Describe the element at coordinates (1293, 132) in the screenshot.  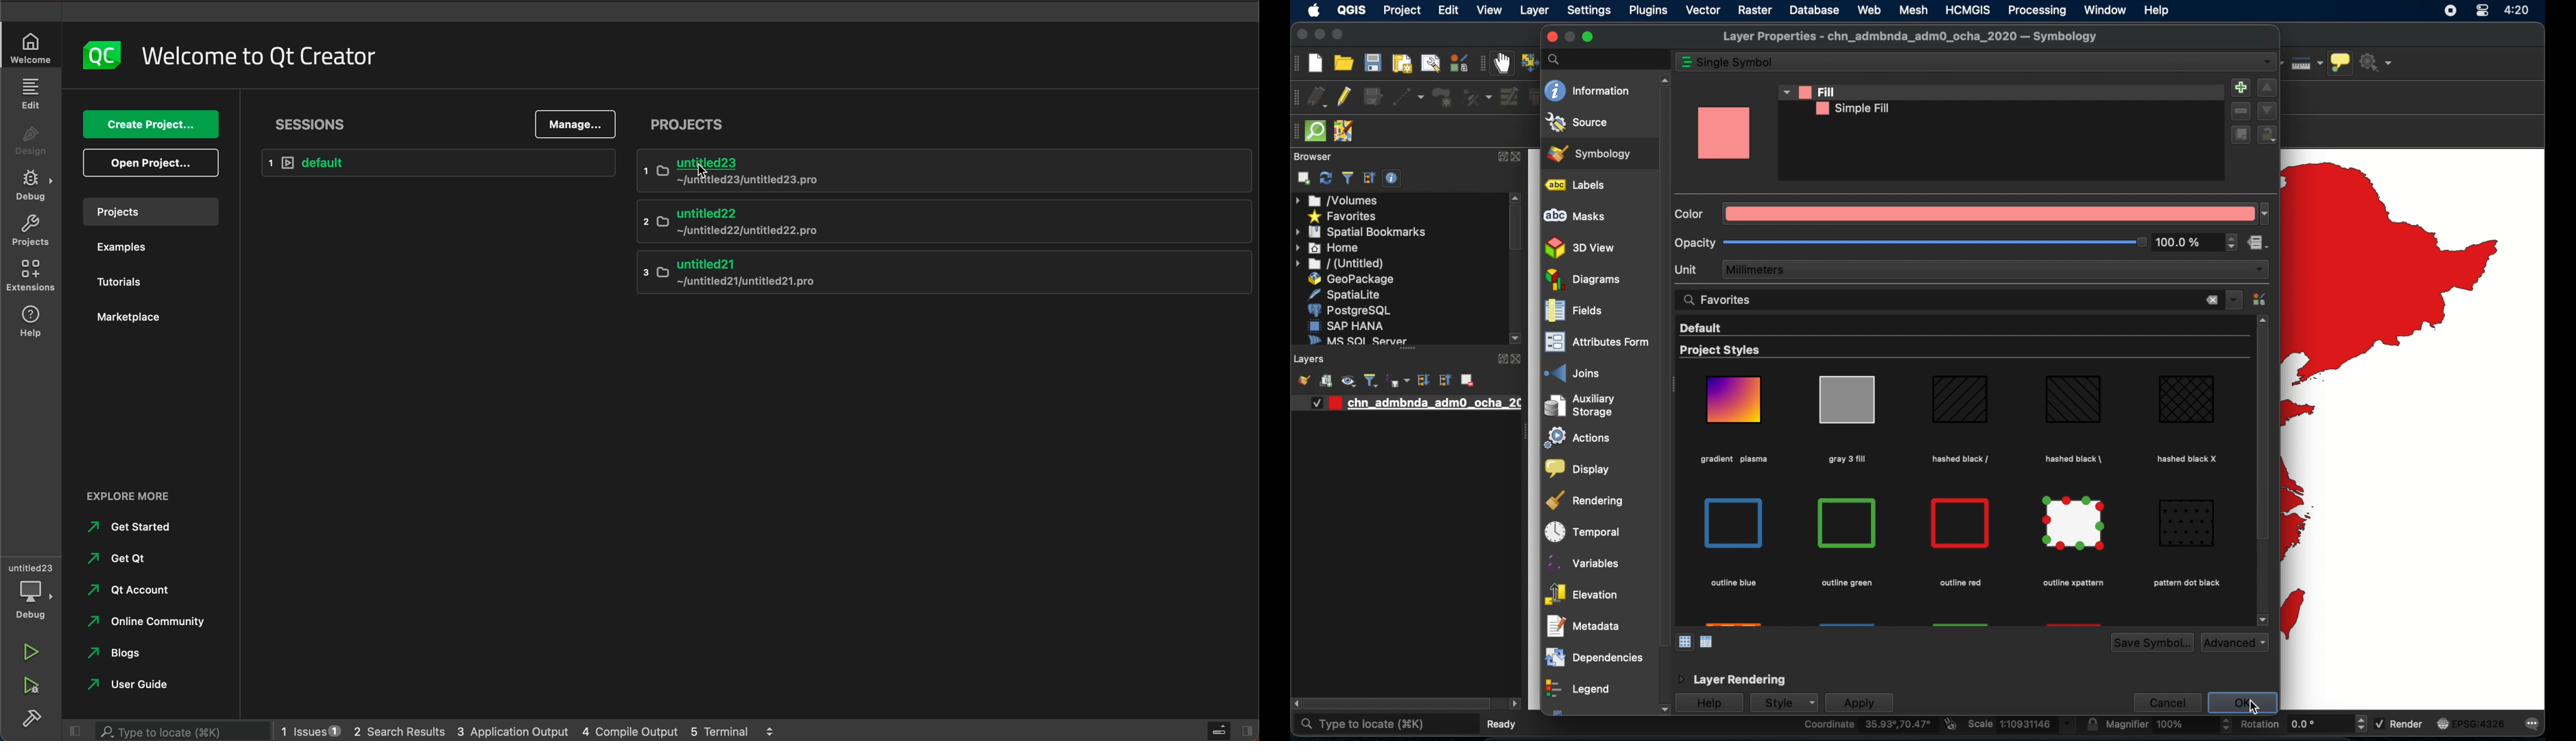
I see `drag handle` at that location.